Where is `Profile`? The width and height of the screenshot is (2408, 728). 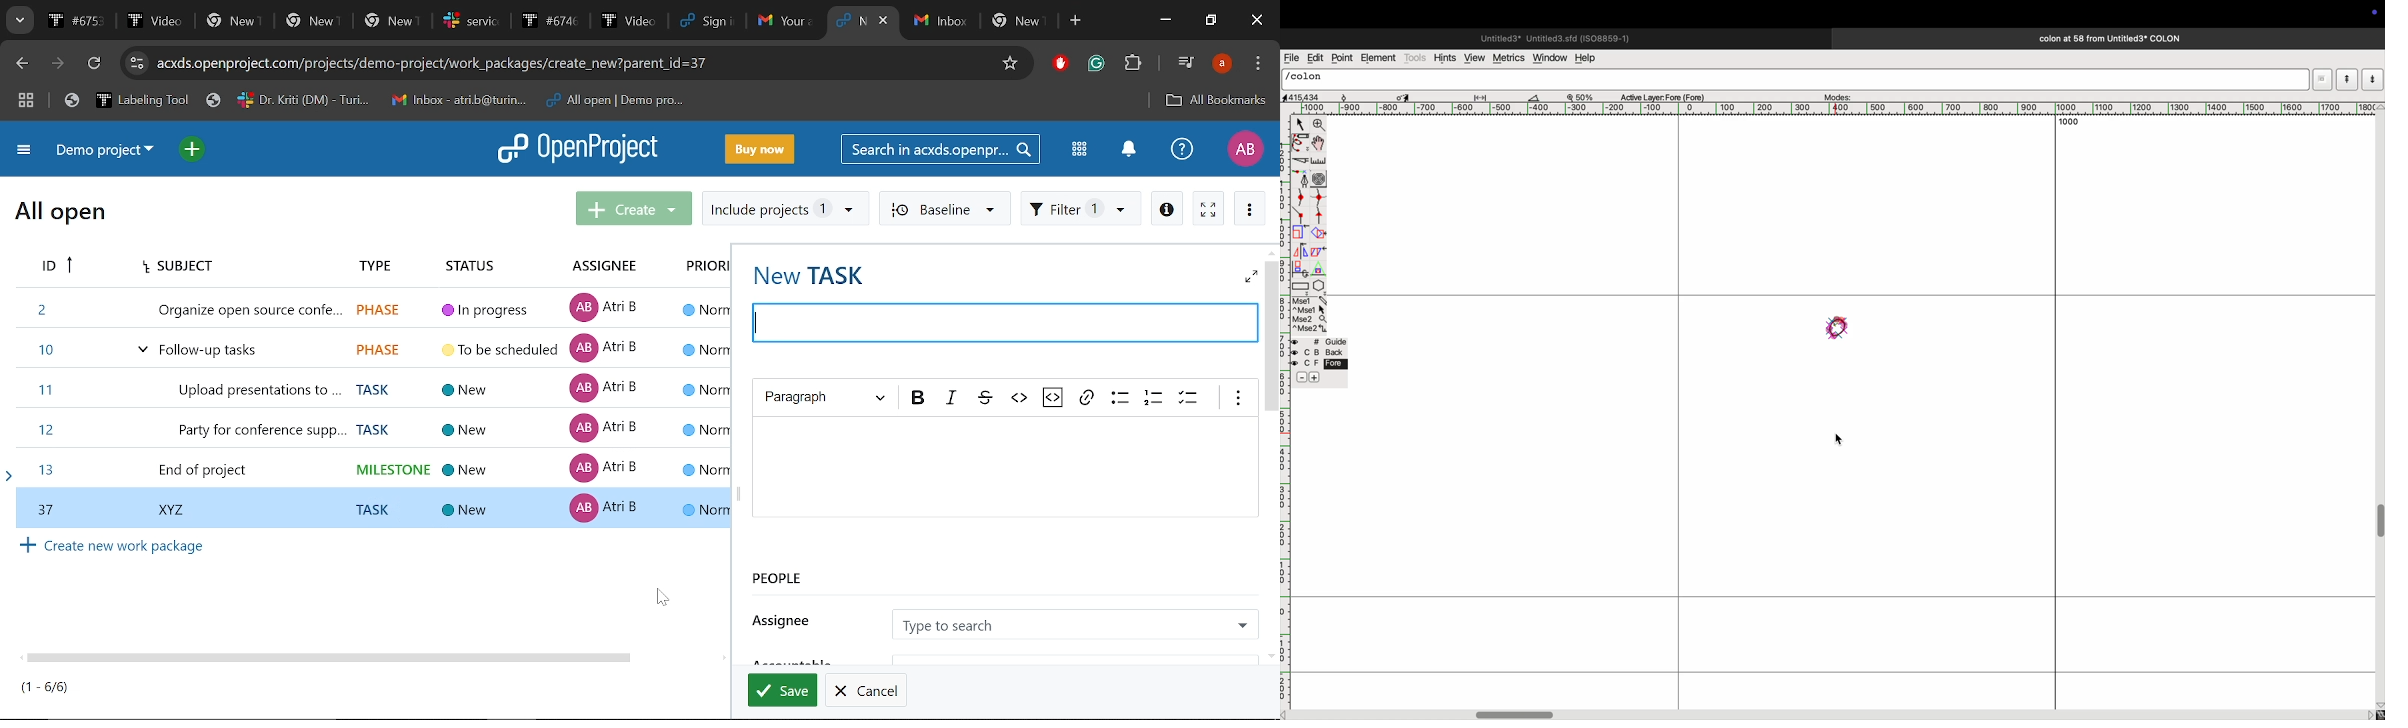
Profile is located at coordinates (1245, 149).